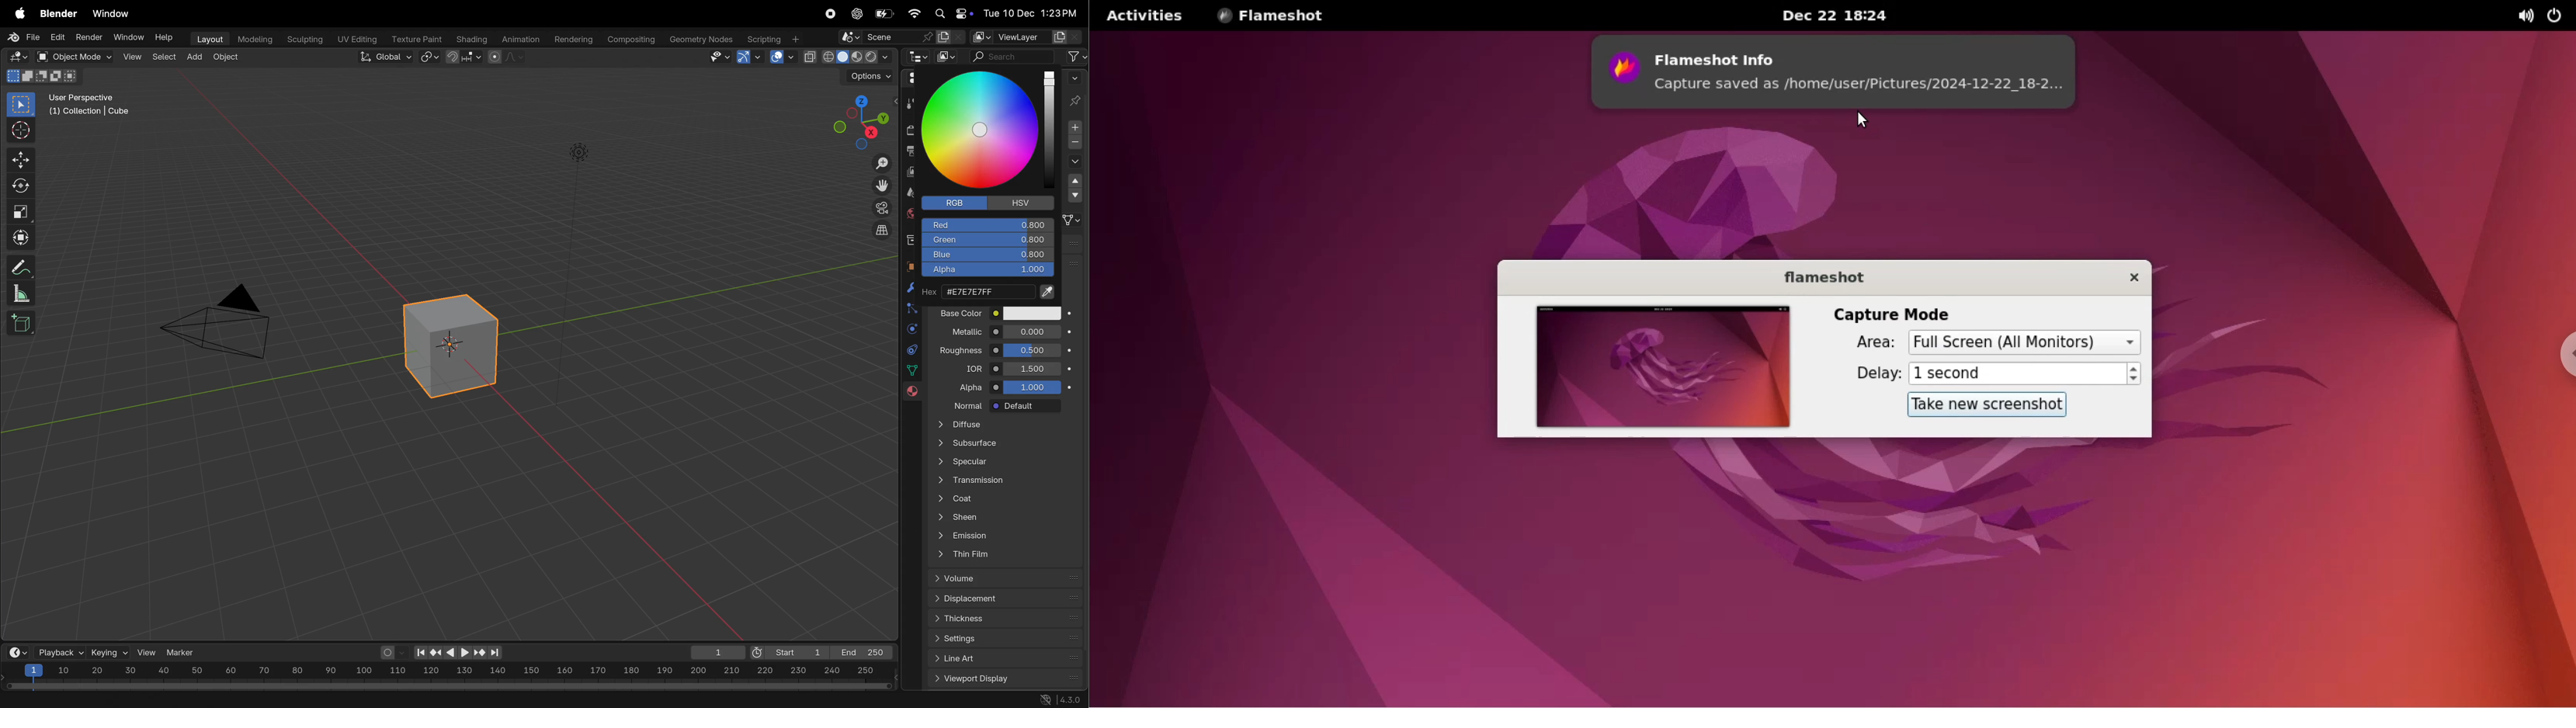  I want to click on show gimzo, so click(751, 57).